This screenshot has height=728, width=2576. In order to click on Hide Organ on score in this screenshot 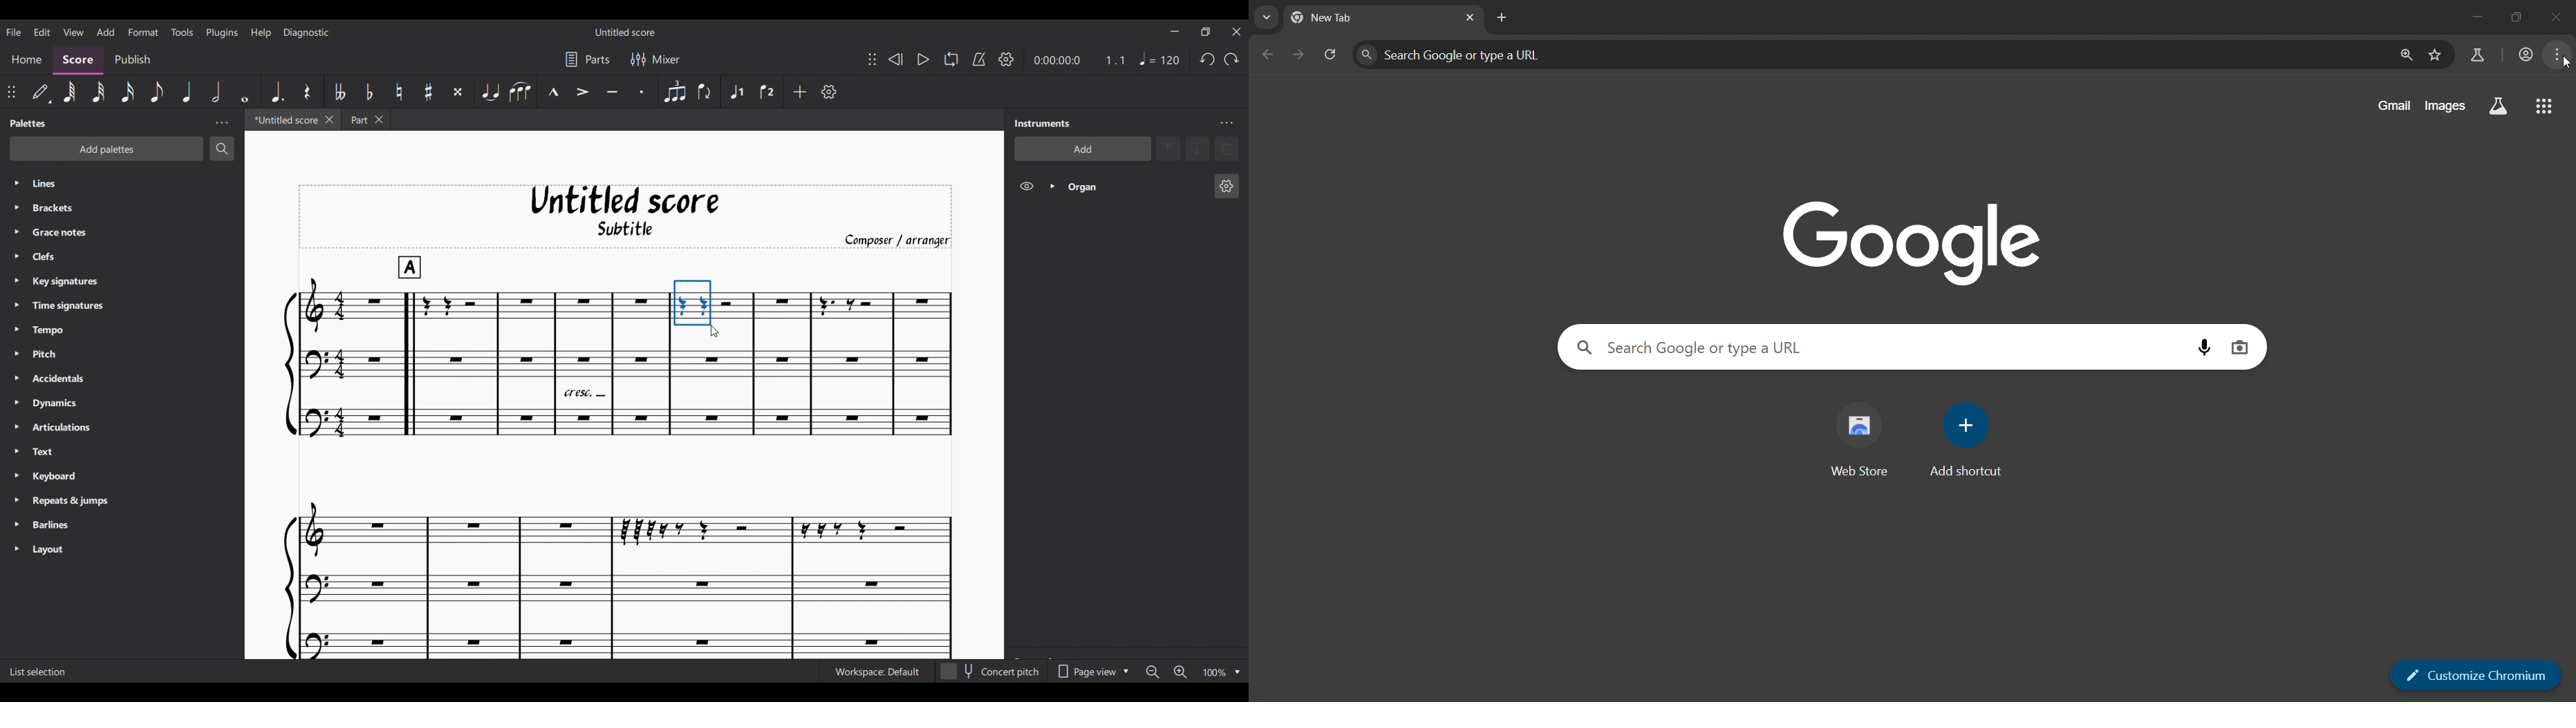, I will do `click(1026, 186)`.